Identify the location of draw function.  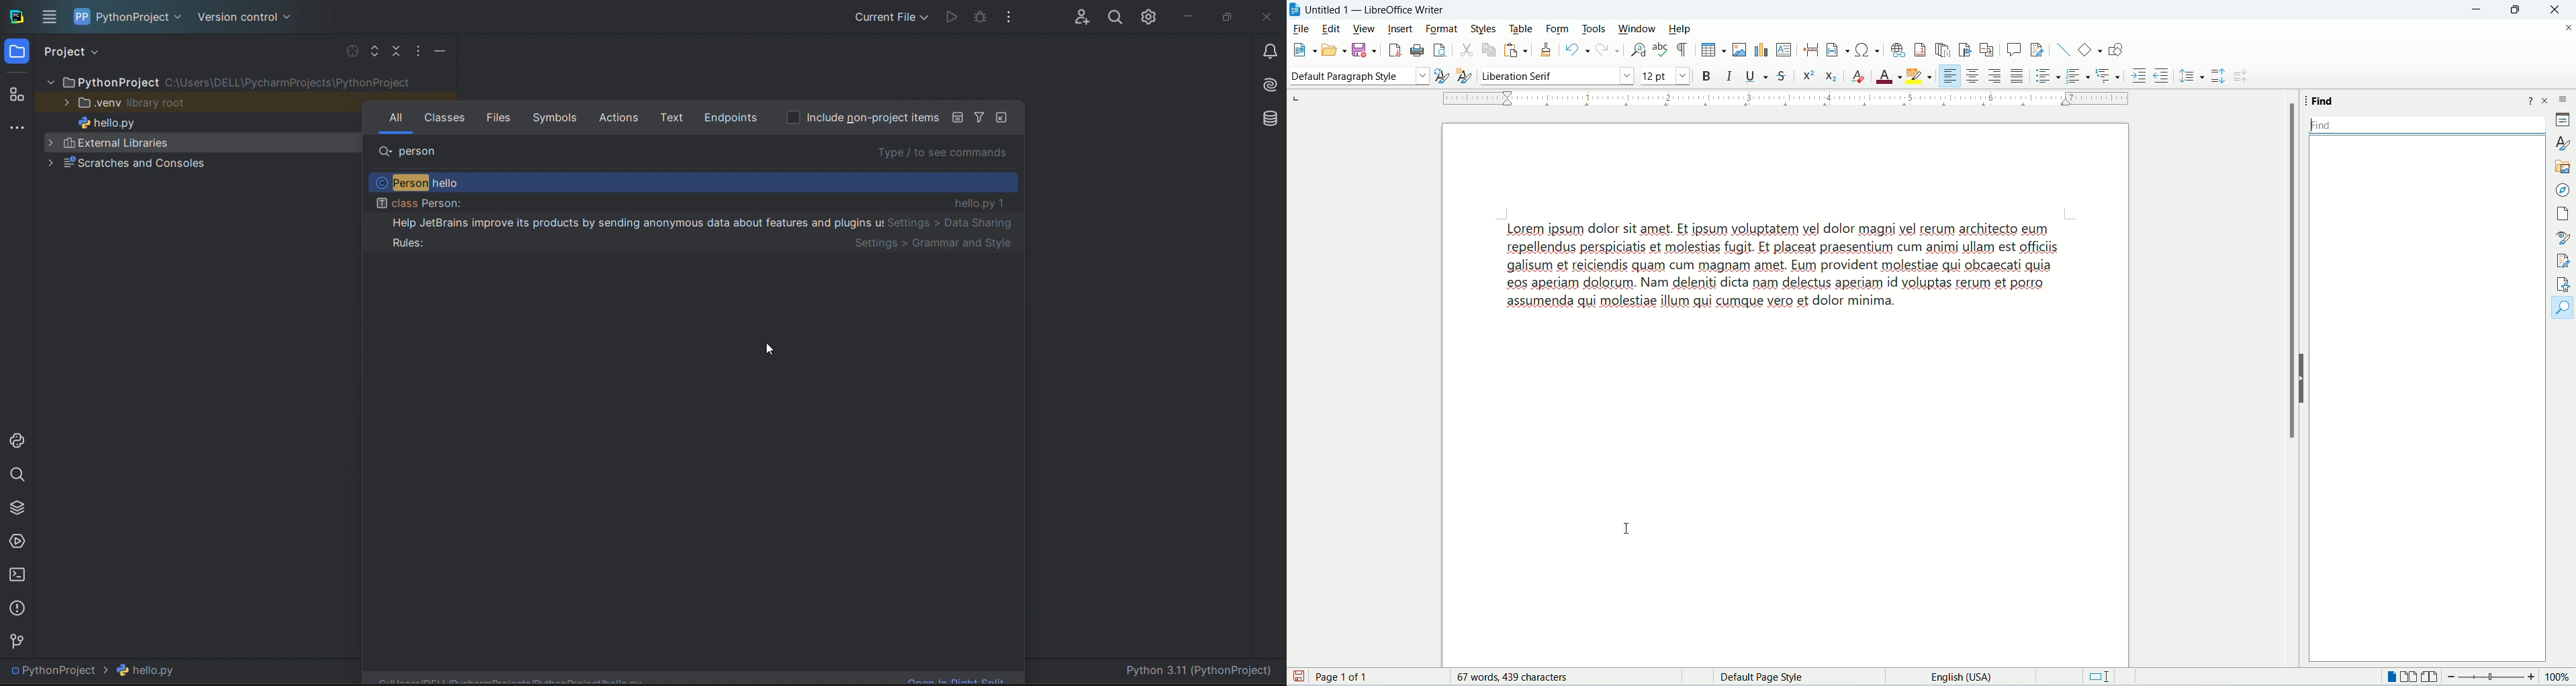
(2120, 50).